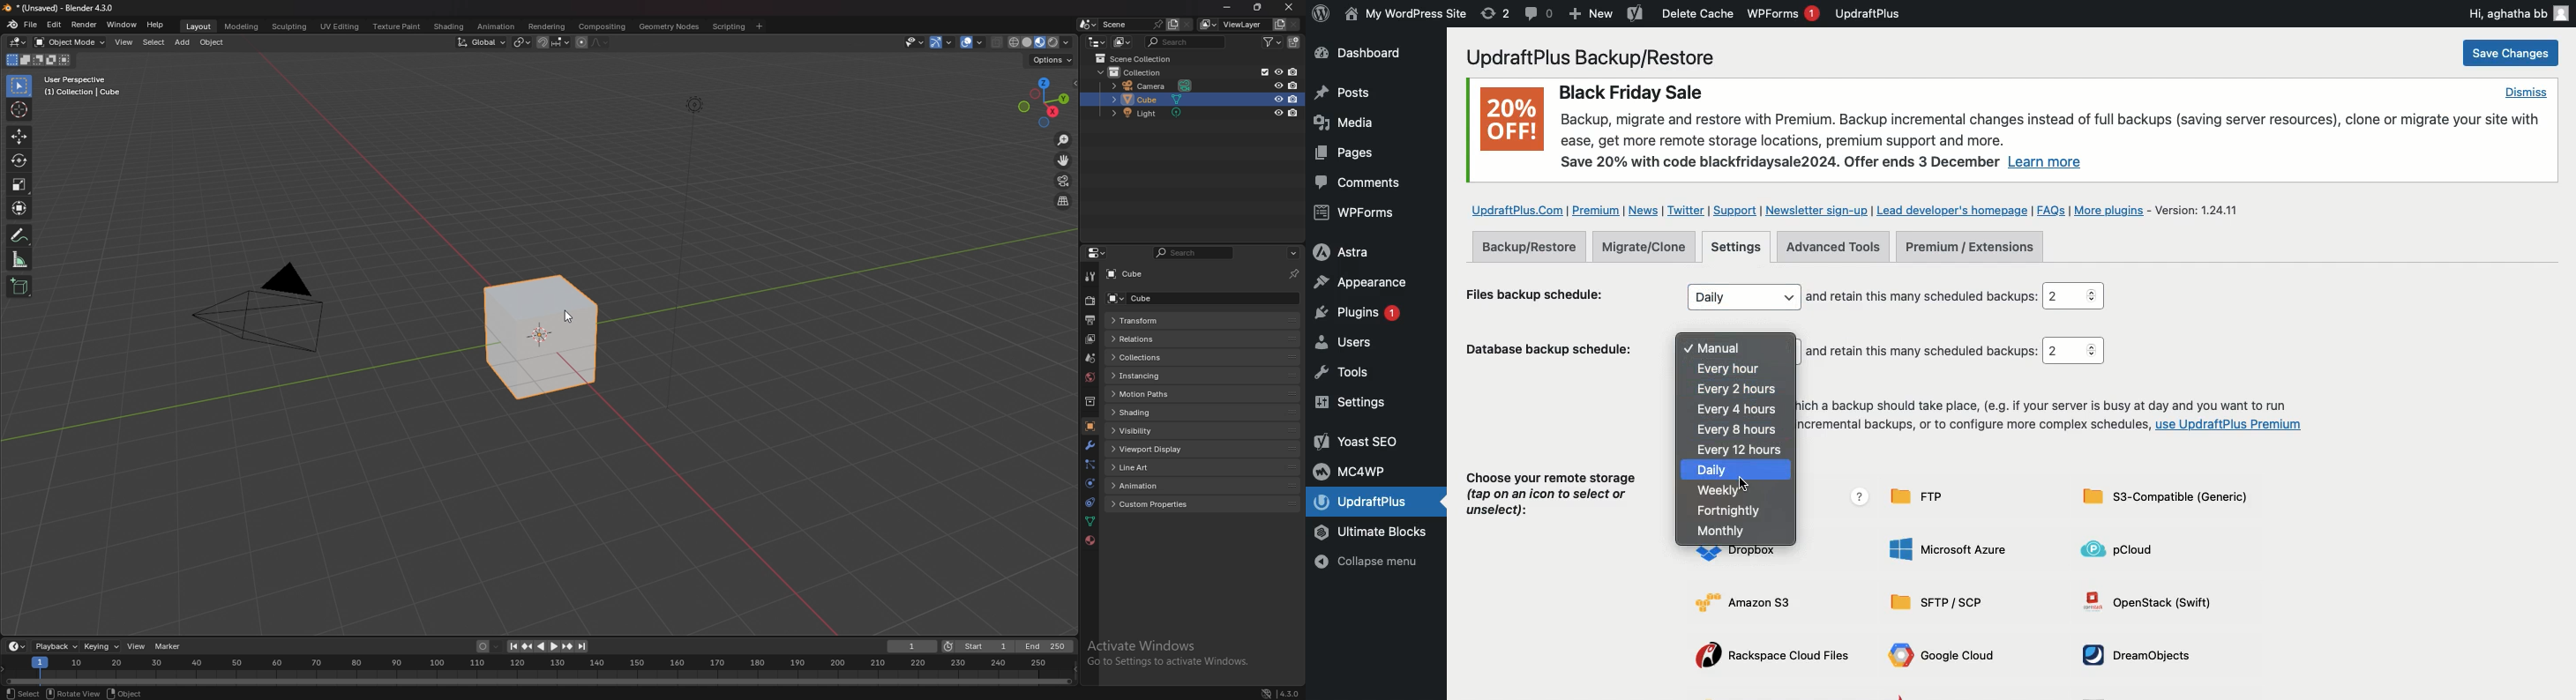  I want to click on Premium extensions, so click(1969, 248).